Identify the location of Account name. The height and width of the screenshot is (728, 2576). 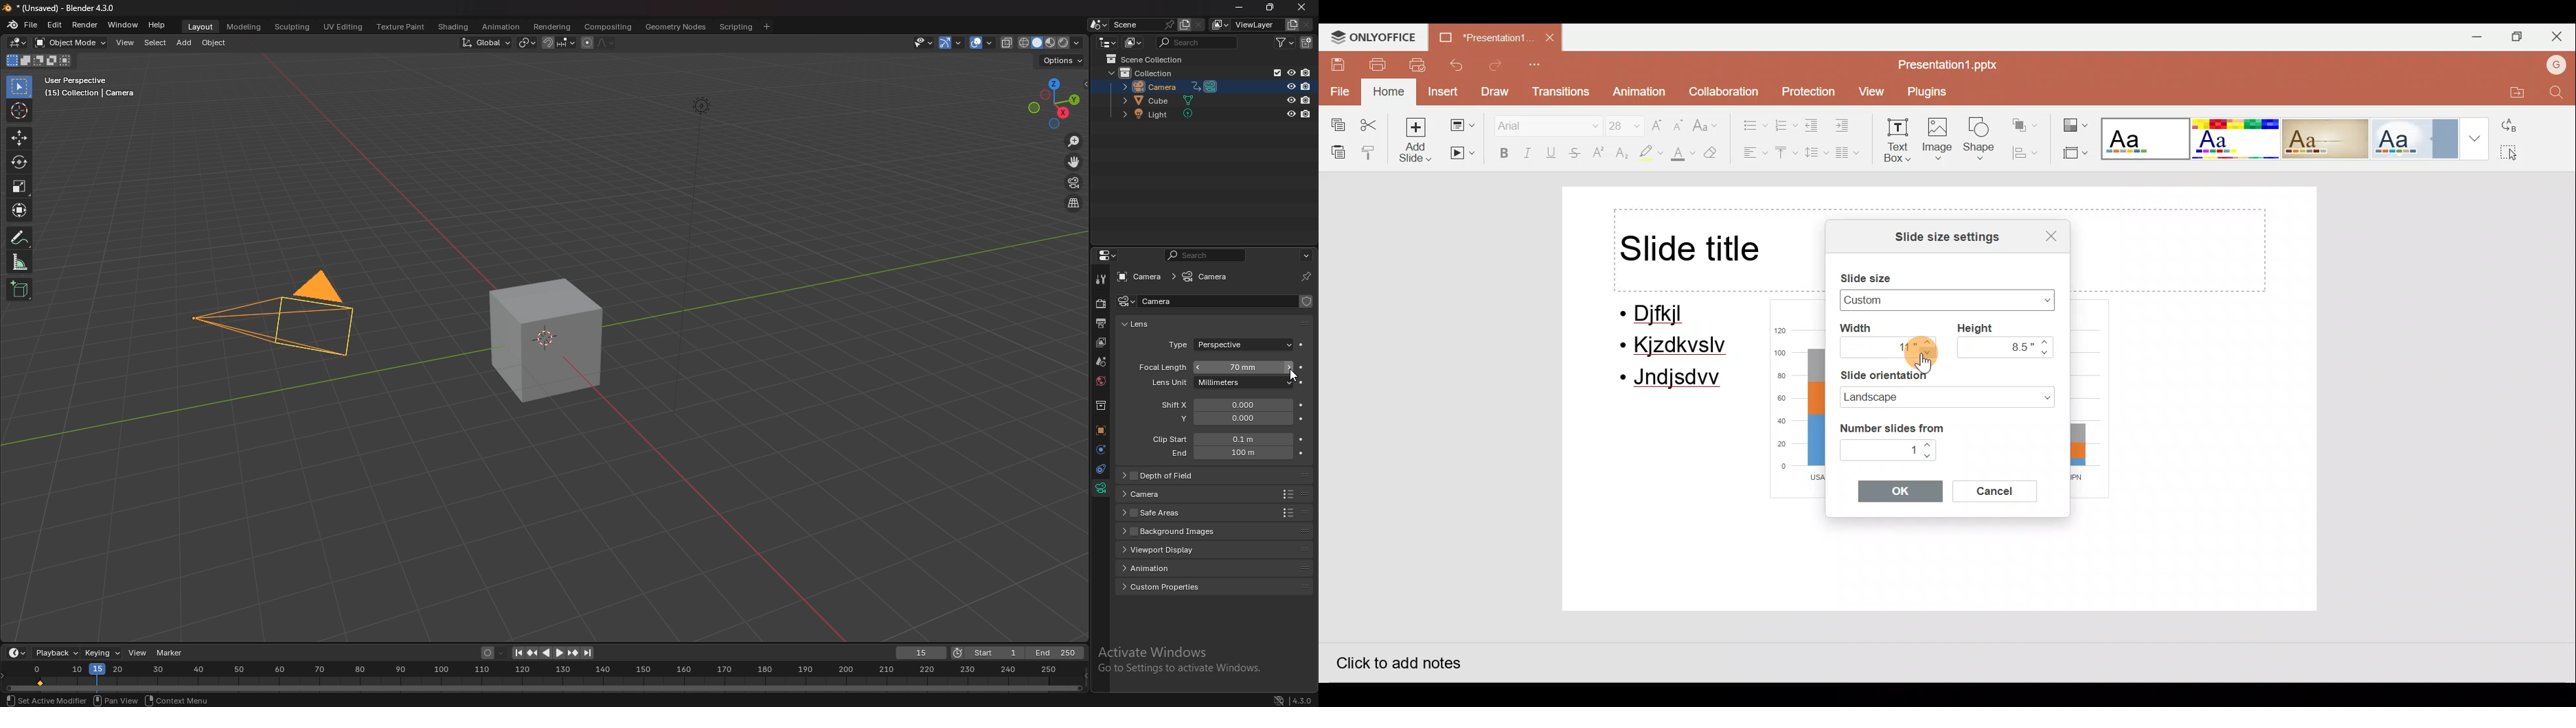
(2553, 63).